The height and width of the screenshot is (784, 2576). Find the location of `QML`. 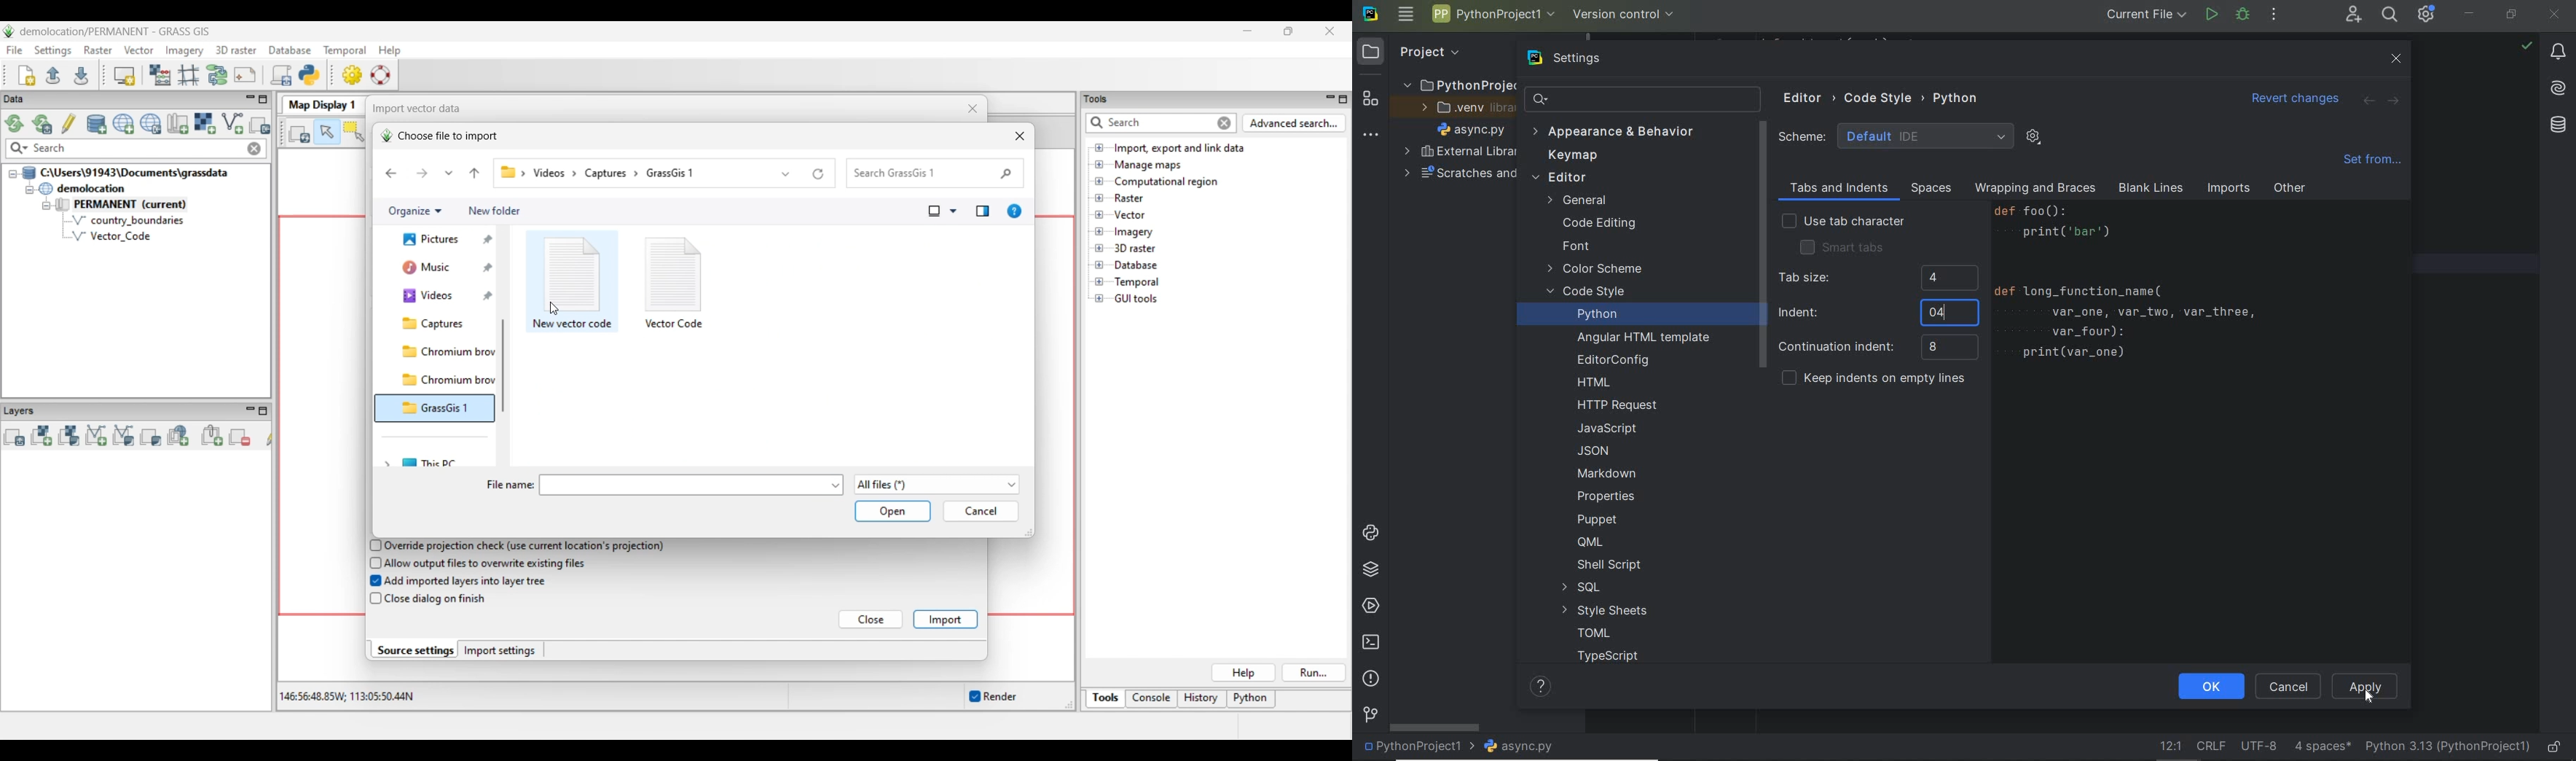

QML is located at coordinates (1589, 542).